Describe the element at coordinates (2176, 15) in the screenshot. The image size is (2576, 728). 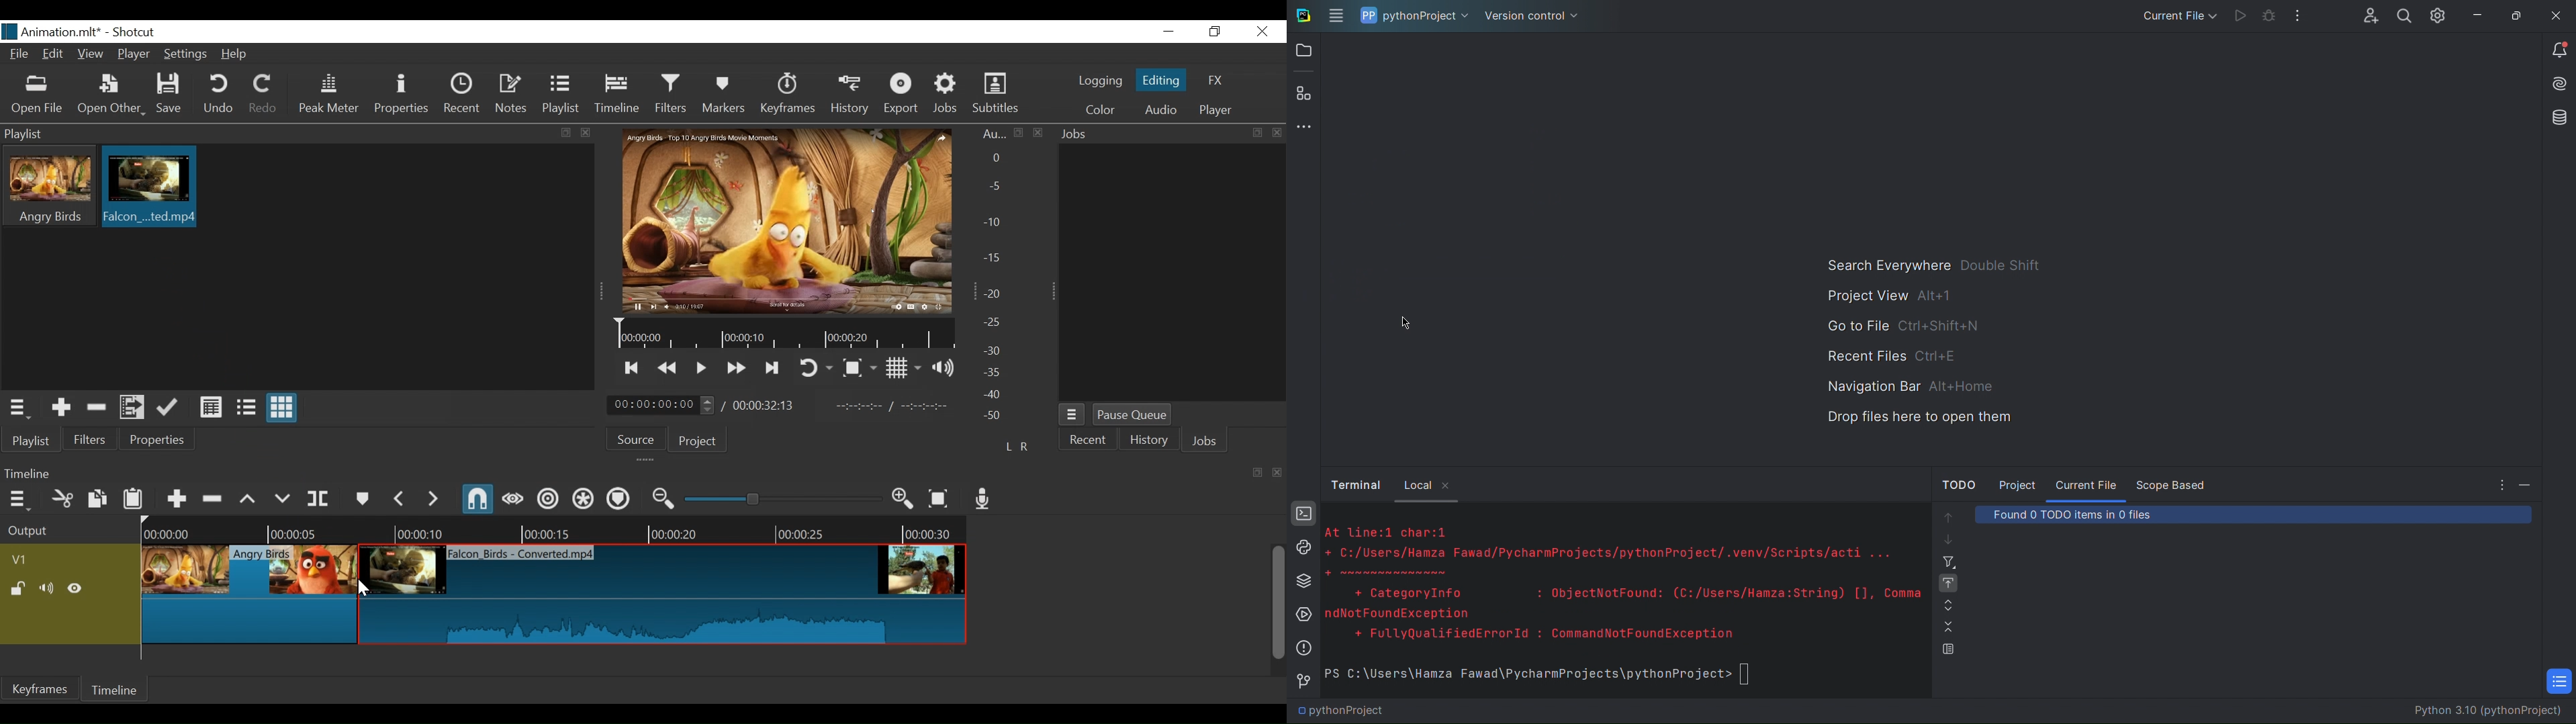
I see `Current File` at that location.